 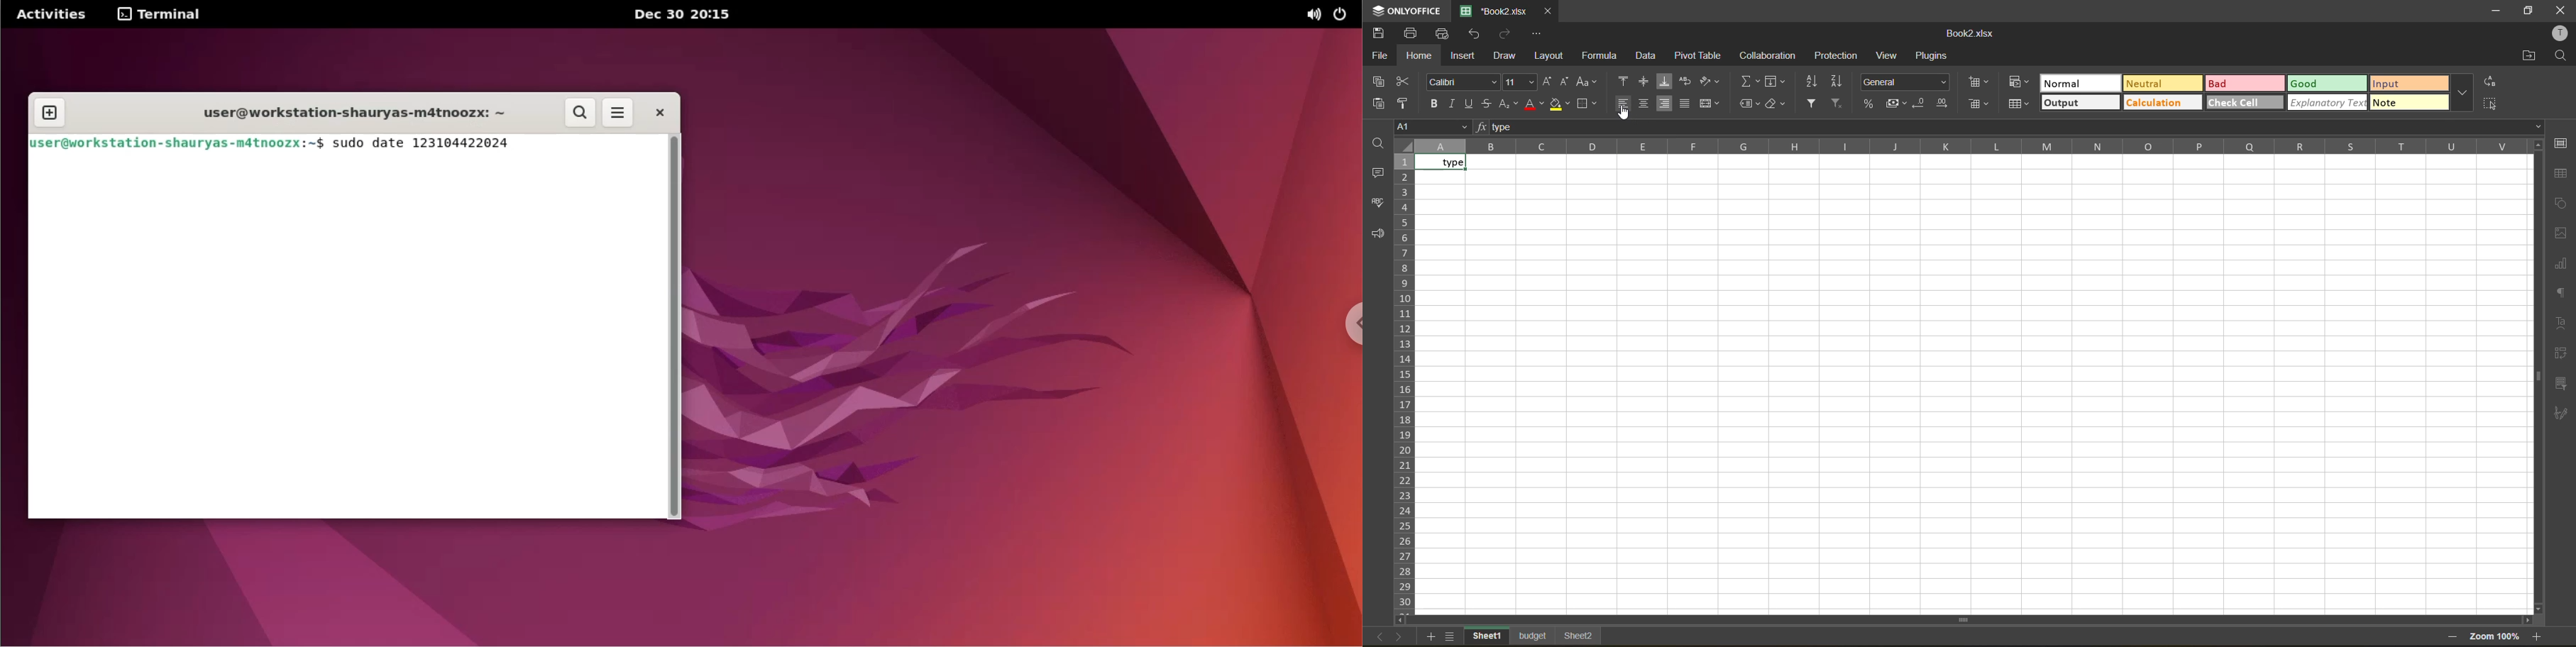 What do you see at coordinates (1840, 82) in the screenshot?
I see `sort descending` at bounding box center [1840, 82].